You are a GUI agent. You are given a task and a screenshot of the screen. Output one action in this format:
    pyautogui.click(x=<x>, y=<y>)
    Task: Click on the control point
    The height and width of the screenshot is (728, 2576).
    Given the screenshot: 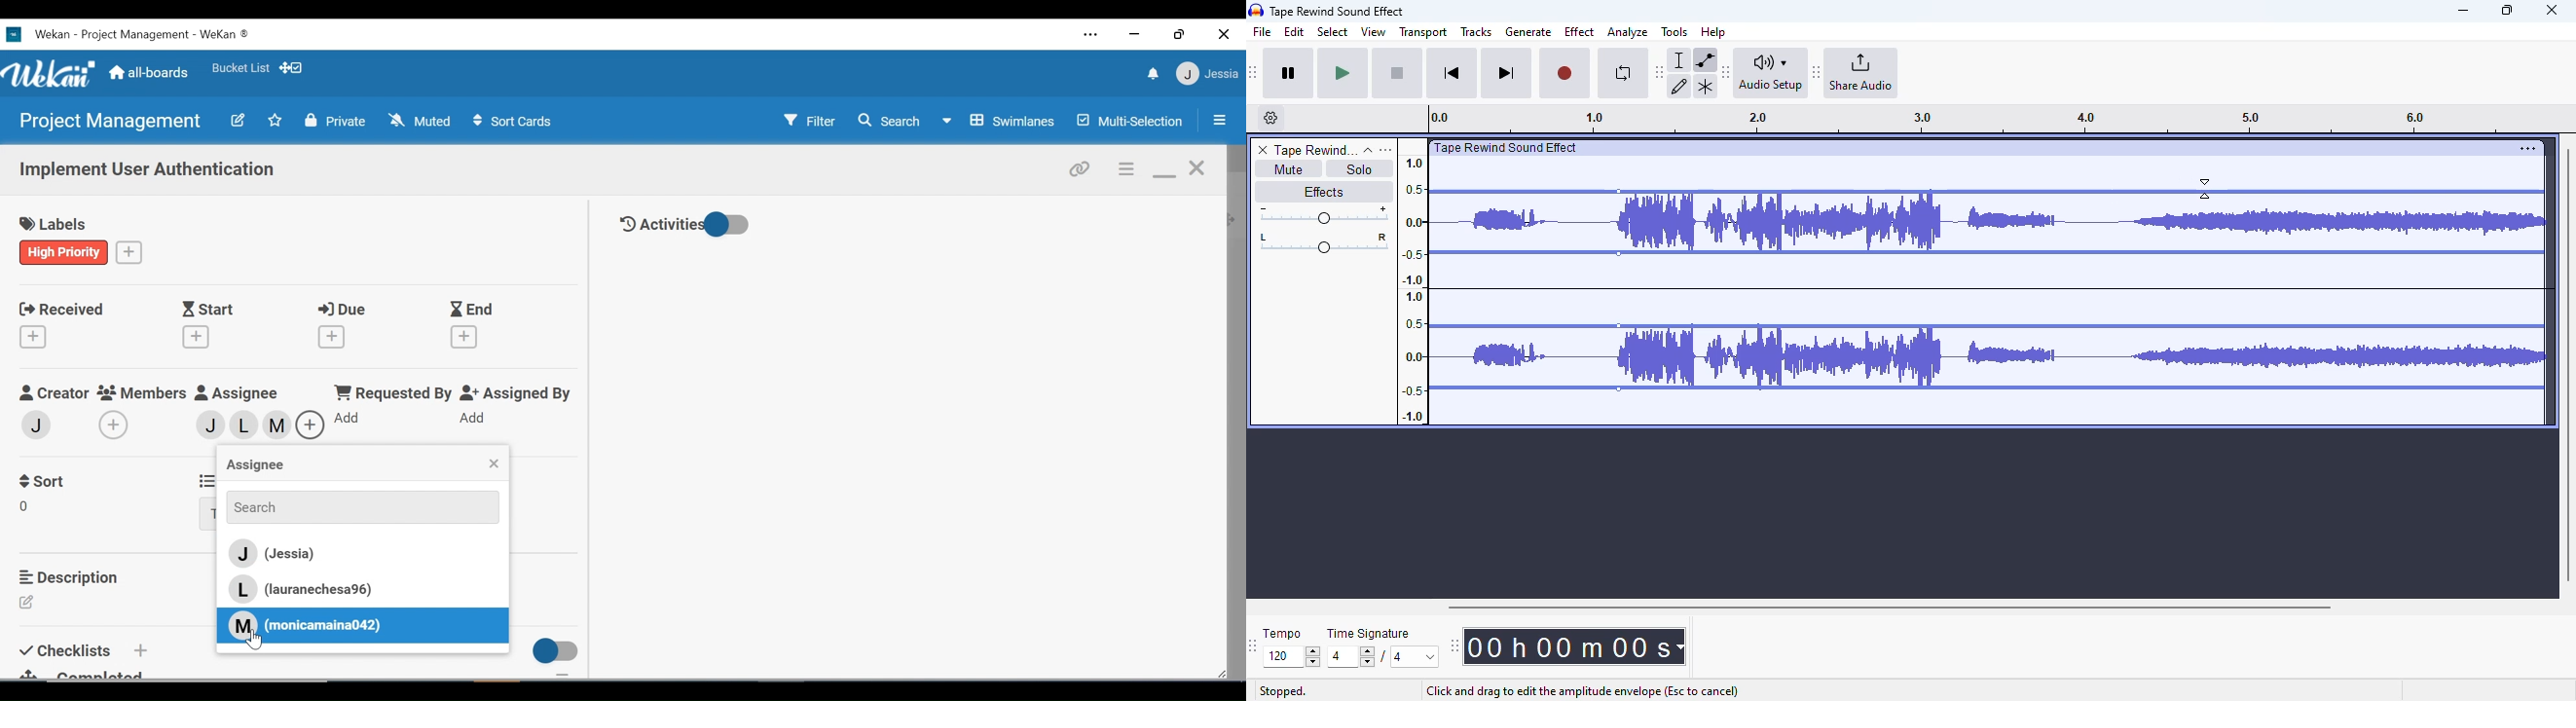 What is the action you would take?
    pyautogui.click(x=1618, y=388)
    